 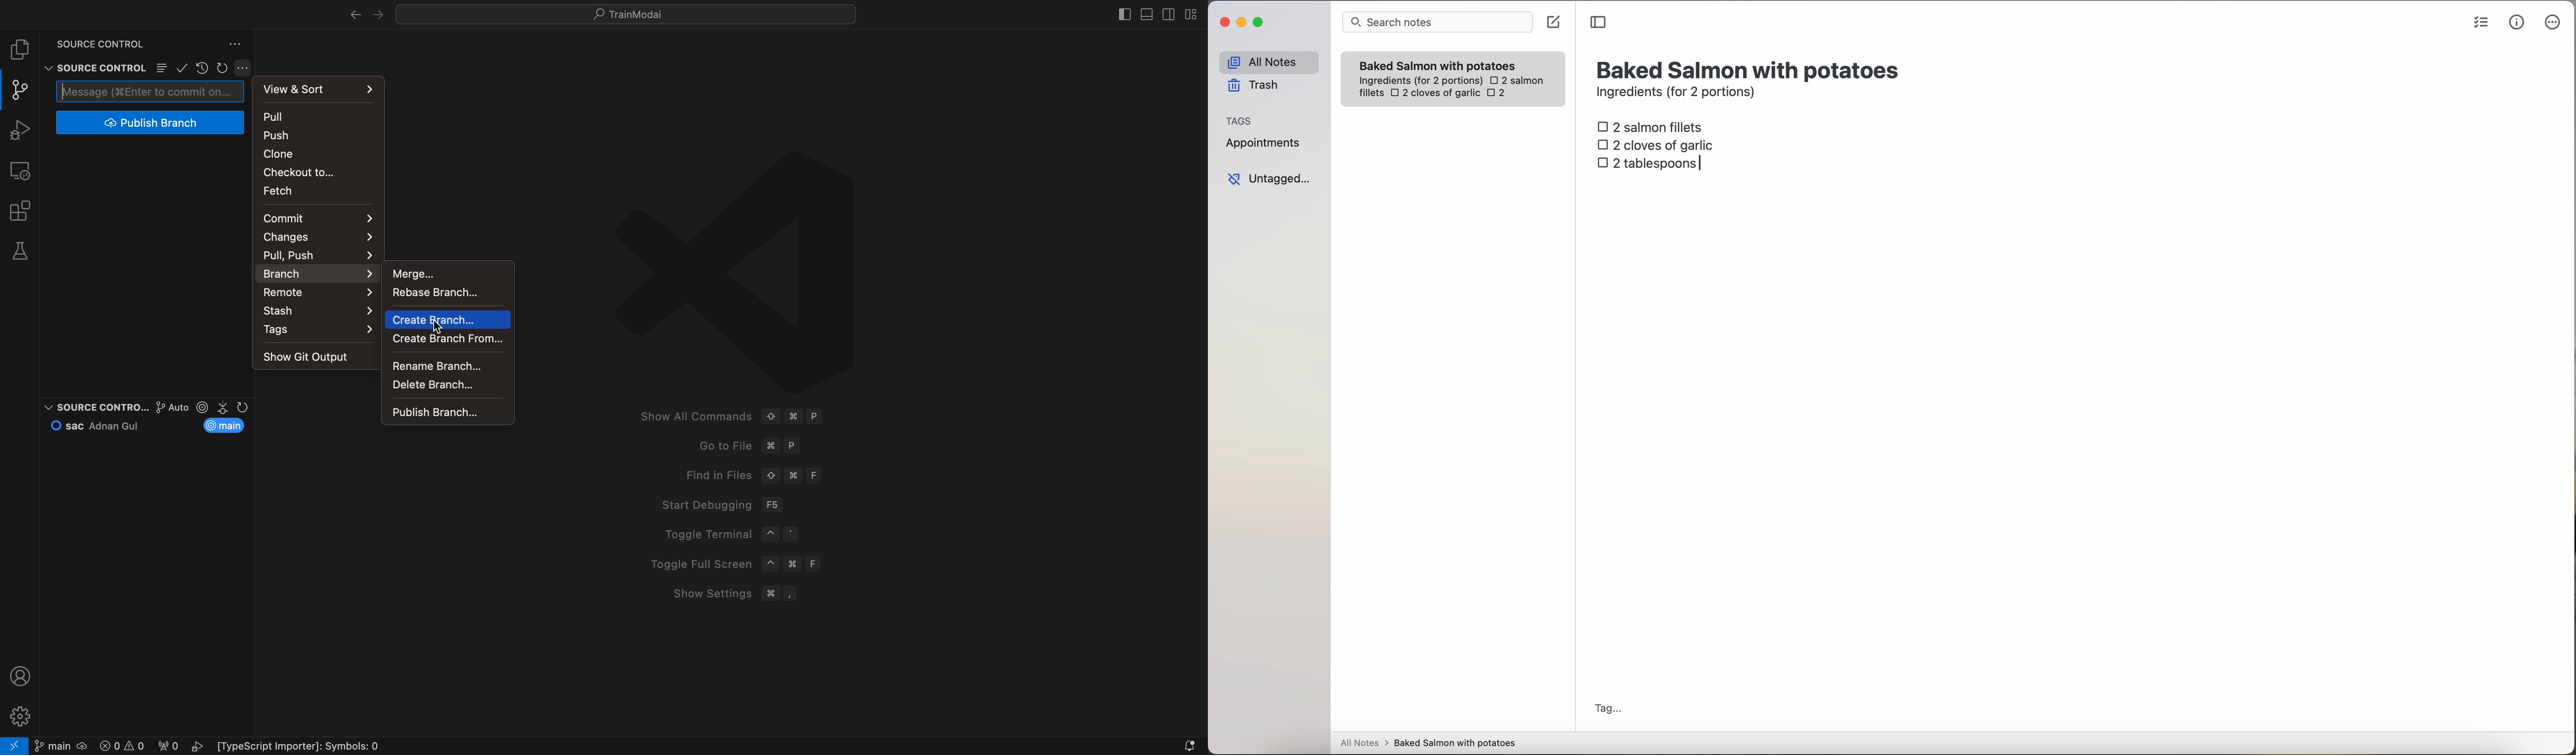 I want to click on check list, so click(x=2481, y=23).